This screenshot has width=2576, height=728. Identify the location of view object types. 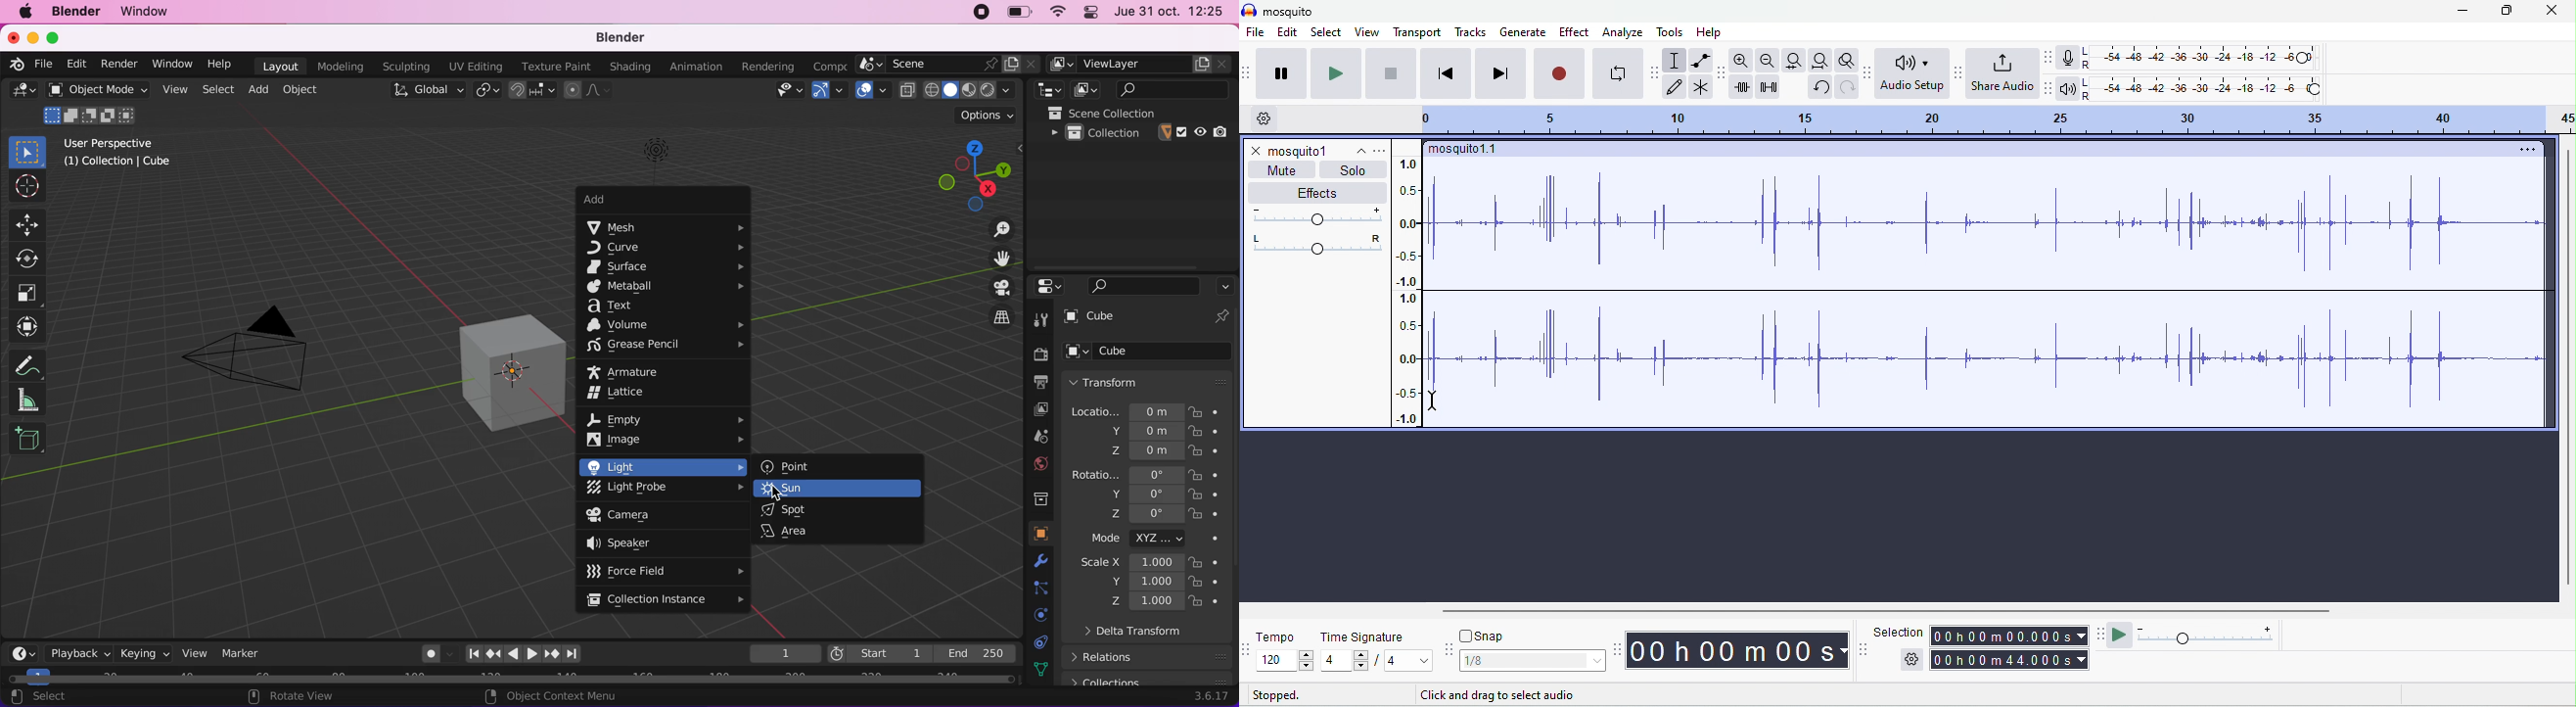
(781, 91).